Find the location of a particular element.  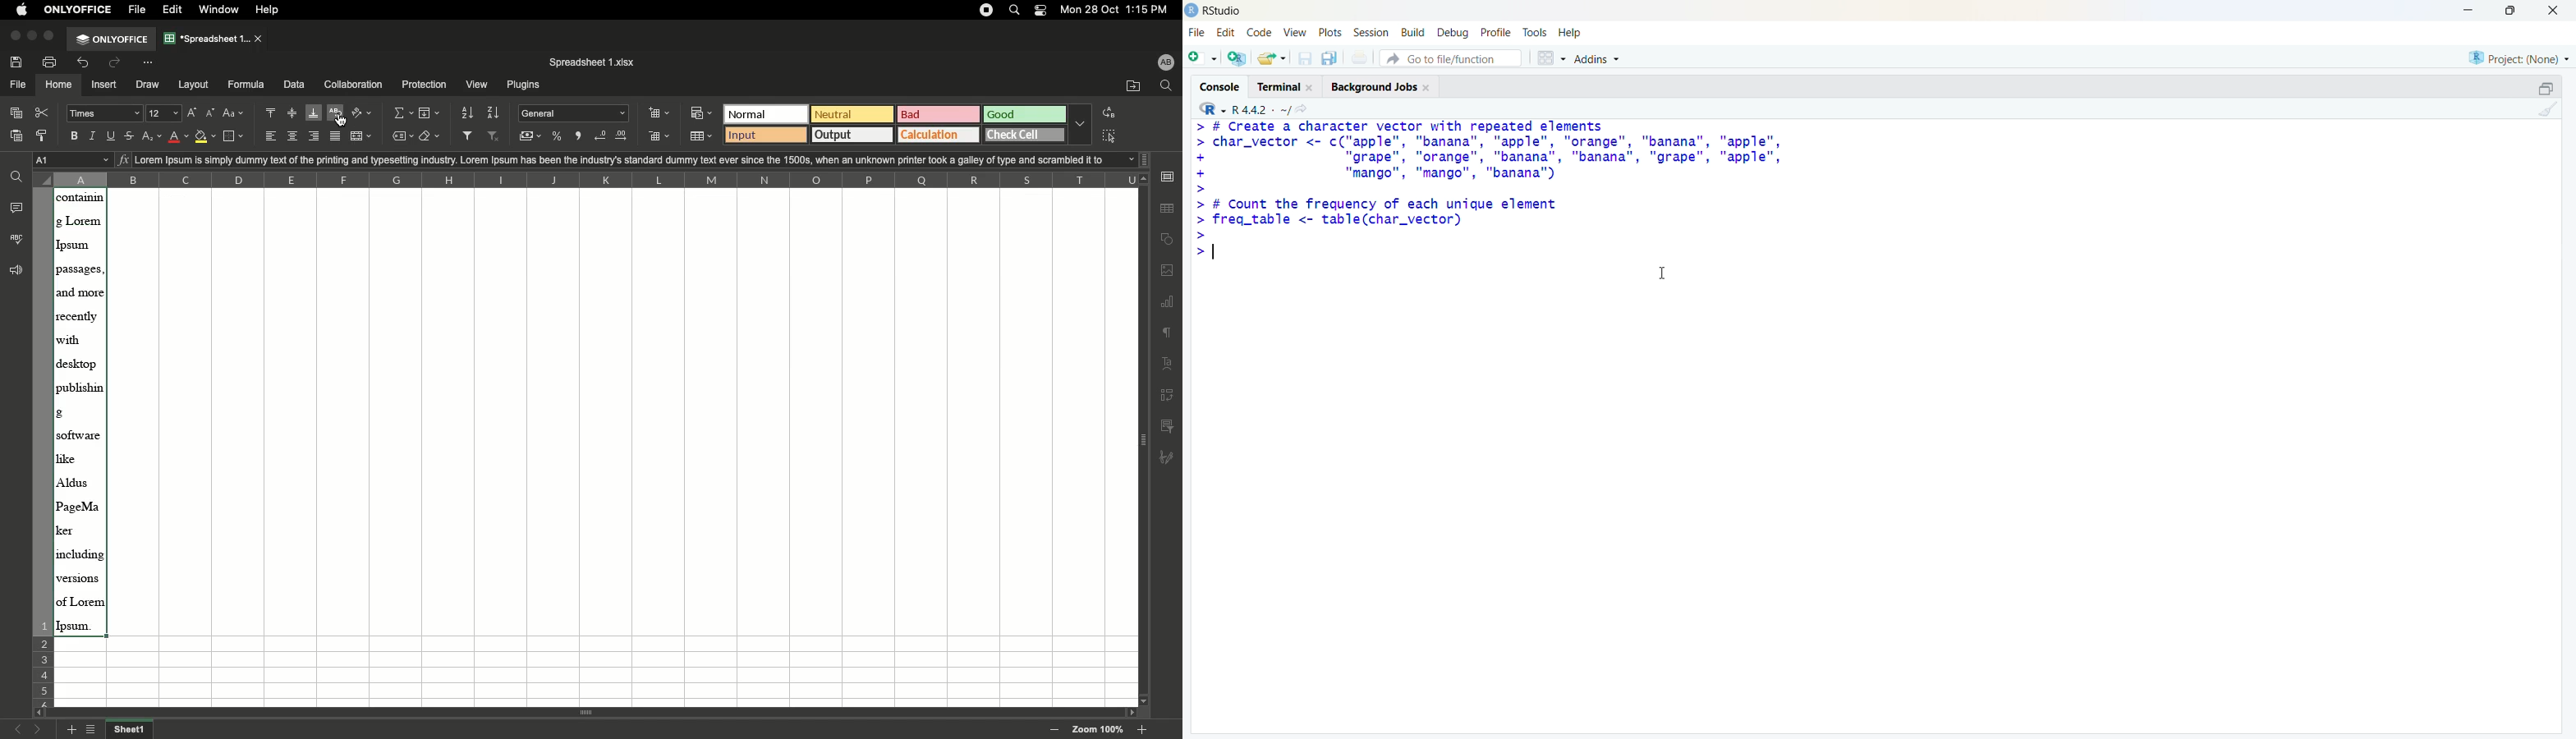

Text Art is located at coordinates (1167, 365).